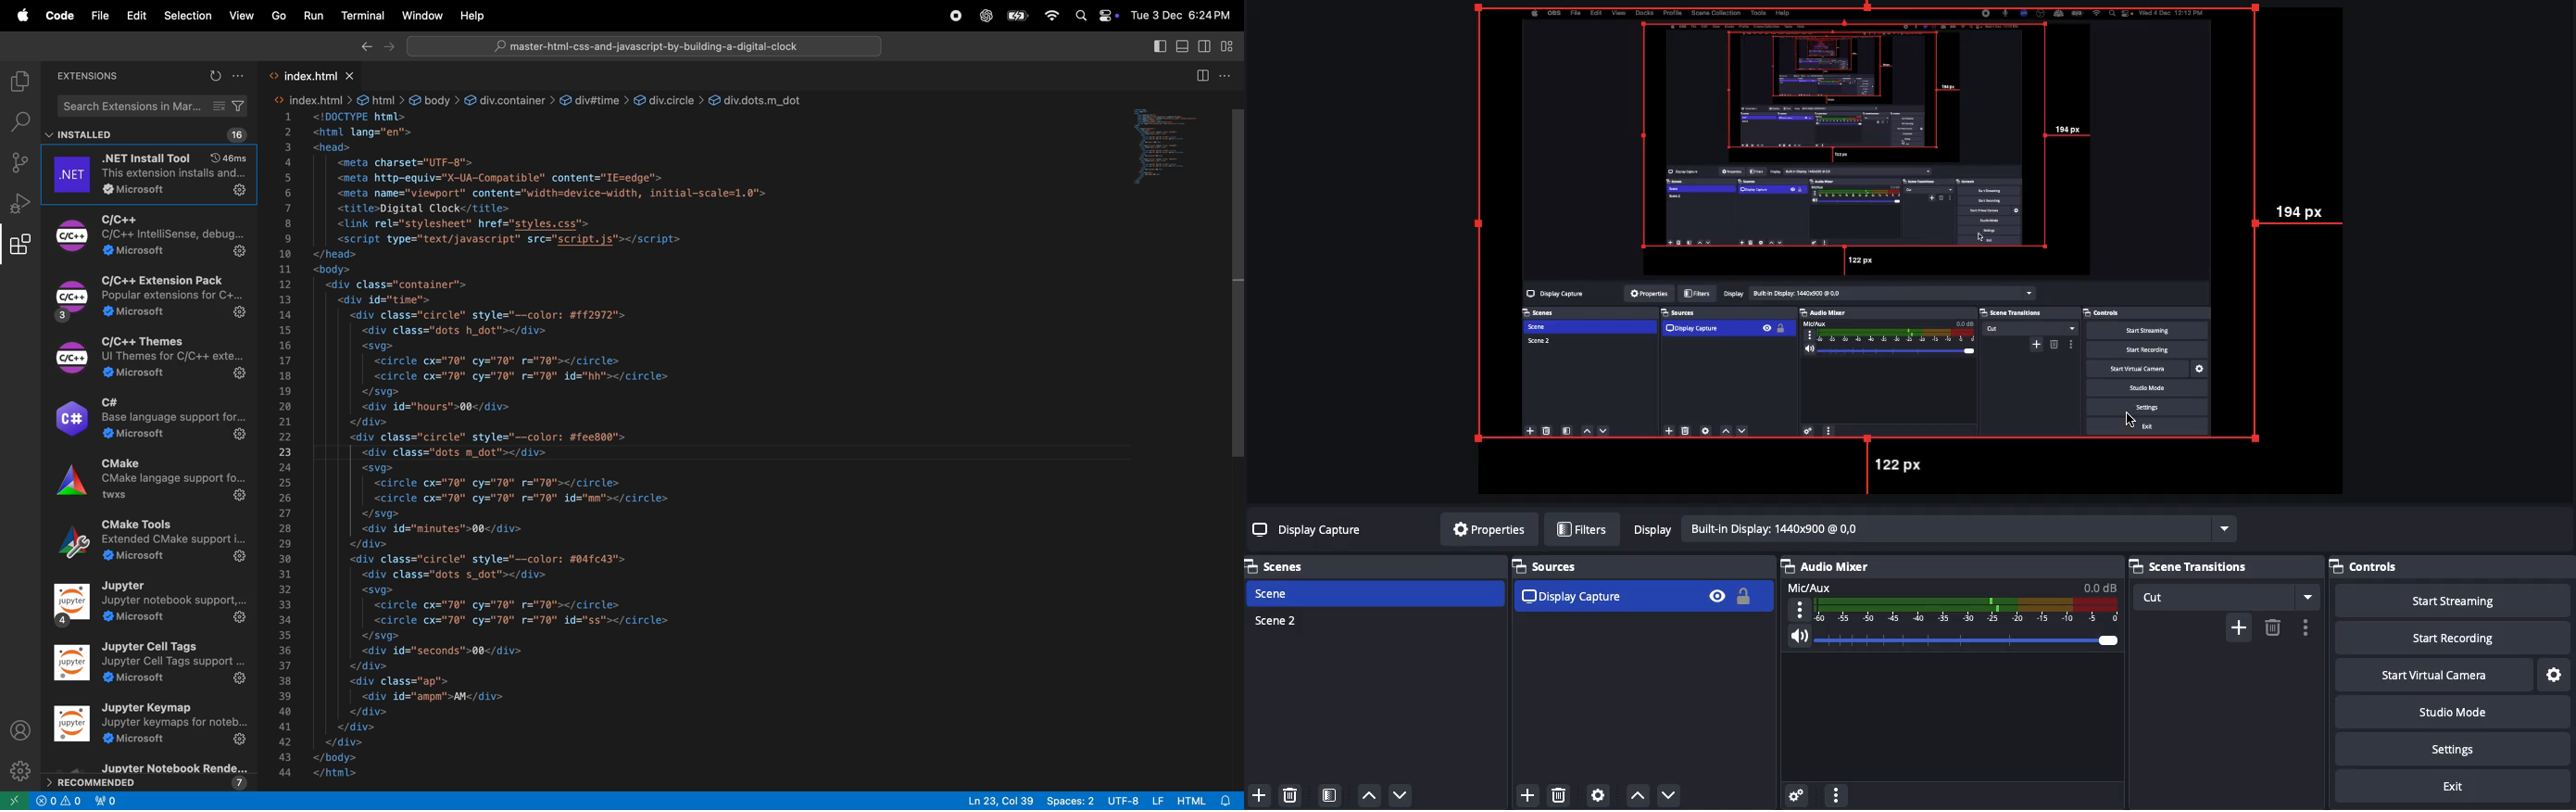 This screenshot has height=812, width=2576. I want to click on Extensions CMAKE, so click(149, 484).